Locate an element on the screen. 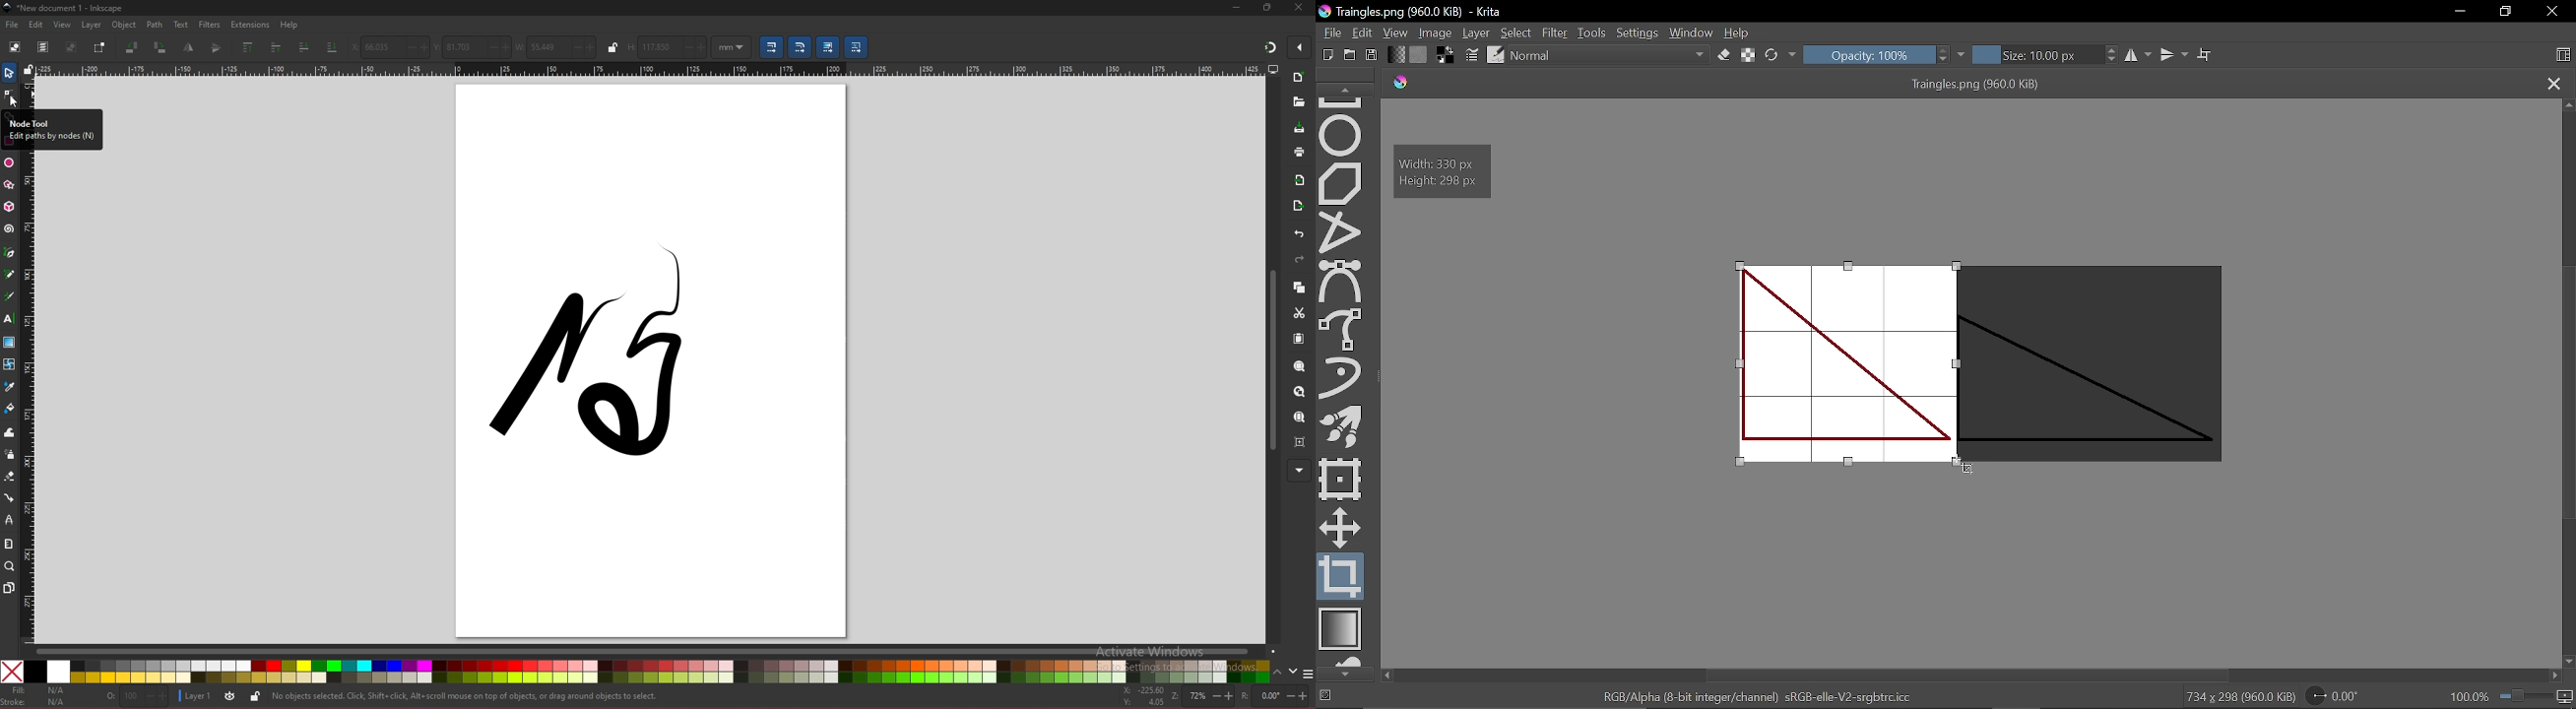  Vertical scrollbar is located at coordinates (1970, 676).